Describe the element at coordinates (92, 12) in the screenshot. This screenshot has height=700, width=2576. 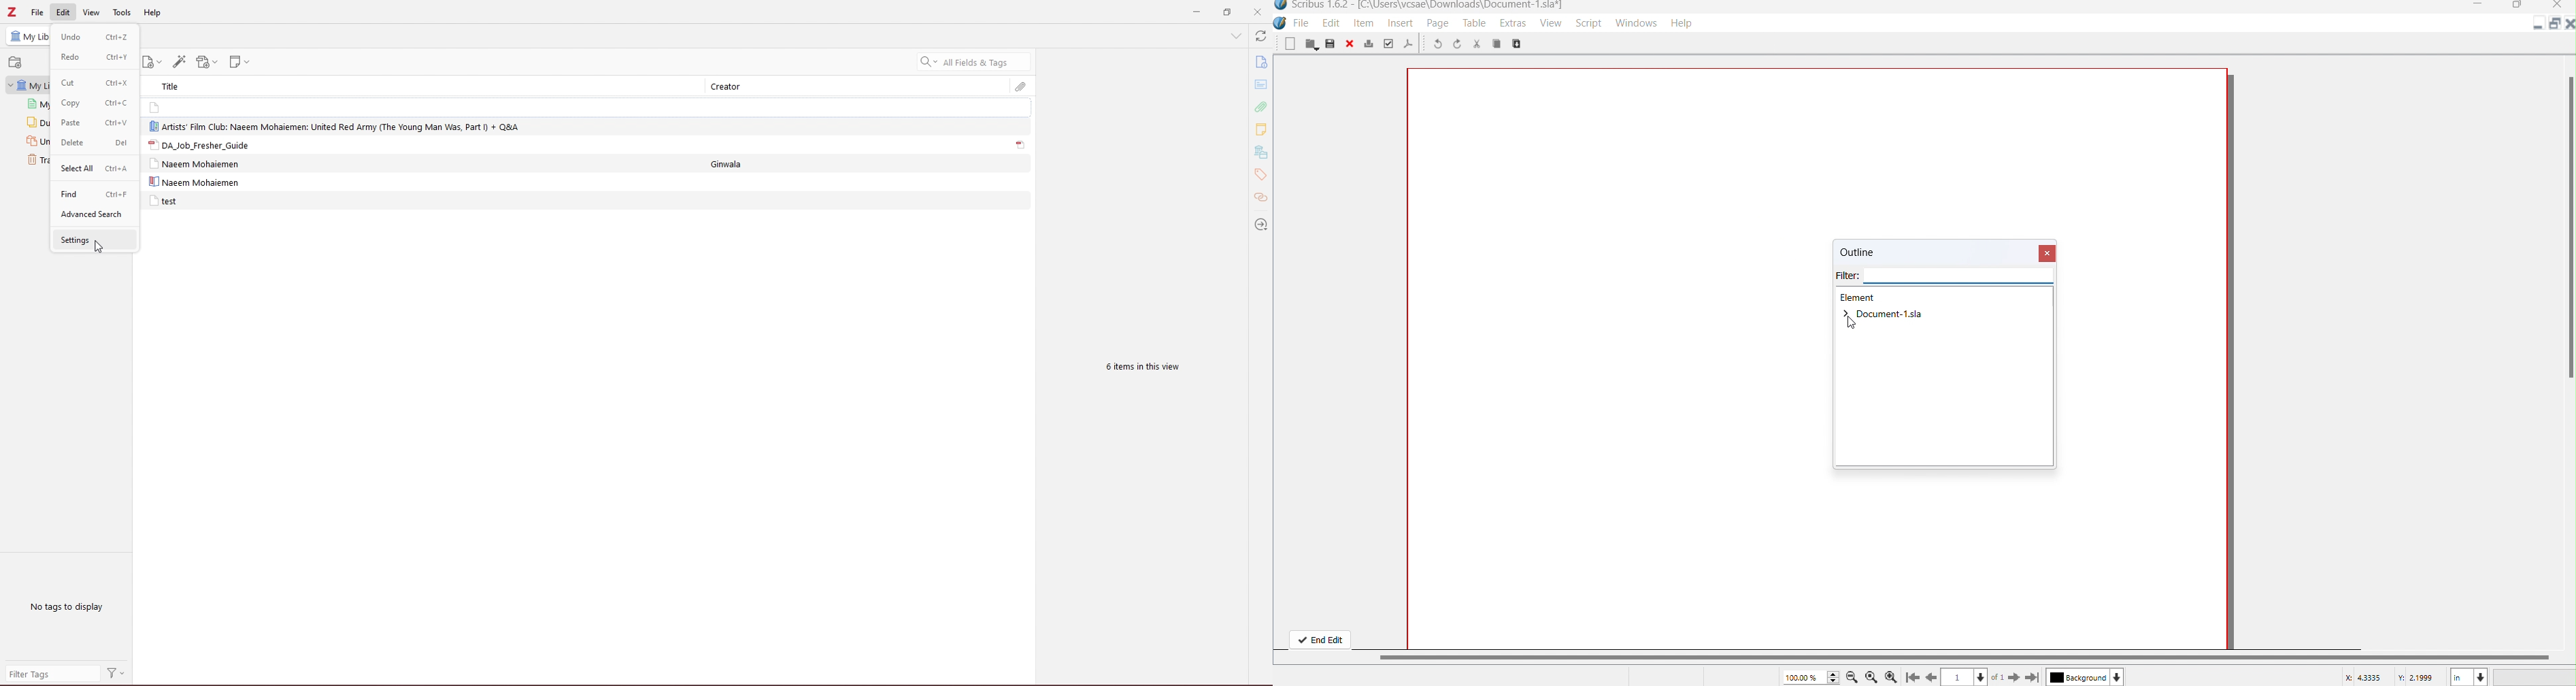
I see `view` at that location.